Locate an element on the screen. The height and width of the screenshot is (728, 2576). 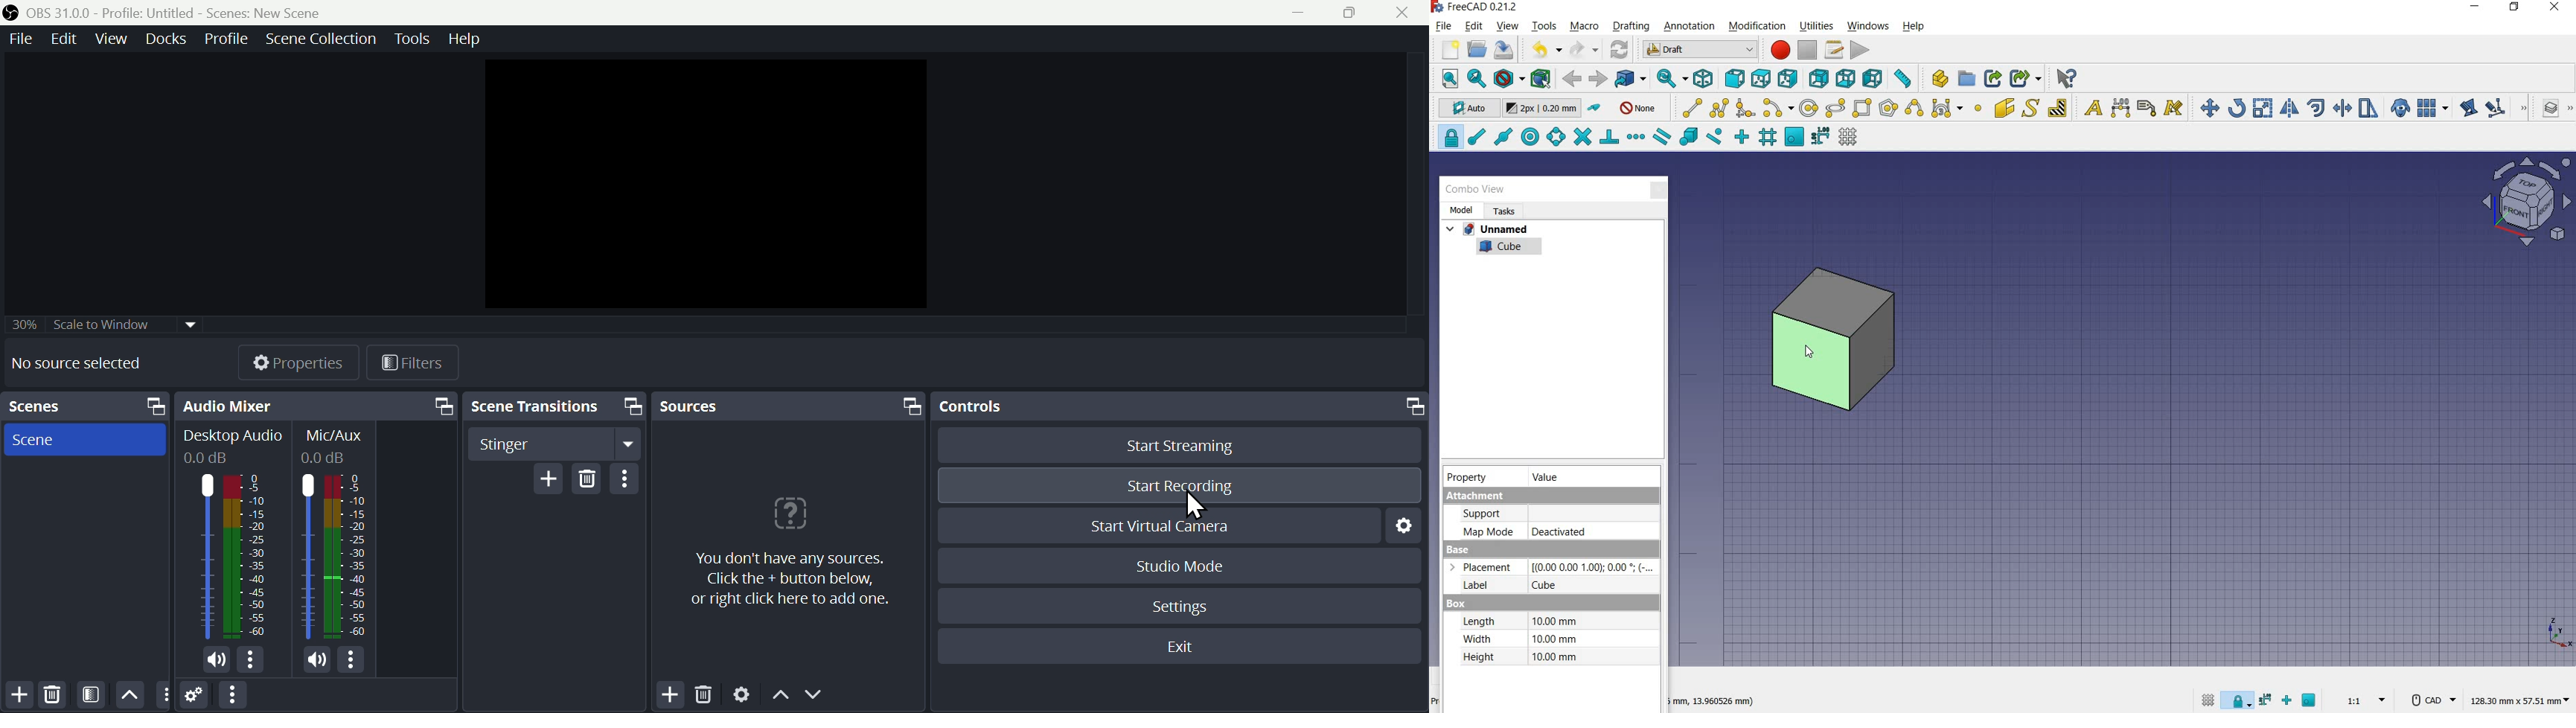
Desktop Audio is located at coordinates (228, 535).